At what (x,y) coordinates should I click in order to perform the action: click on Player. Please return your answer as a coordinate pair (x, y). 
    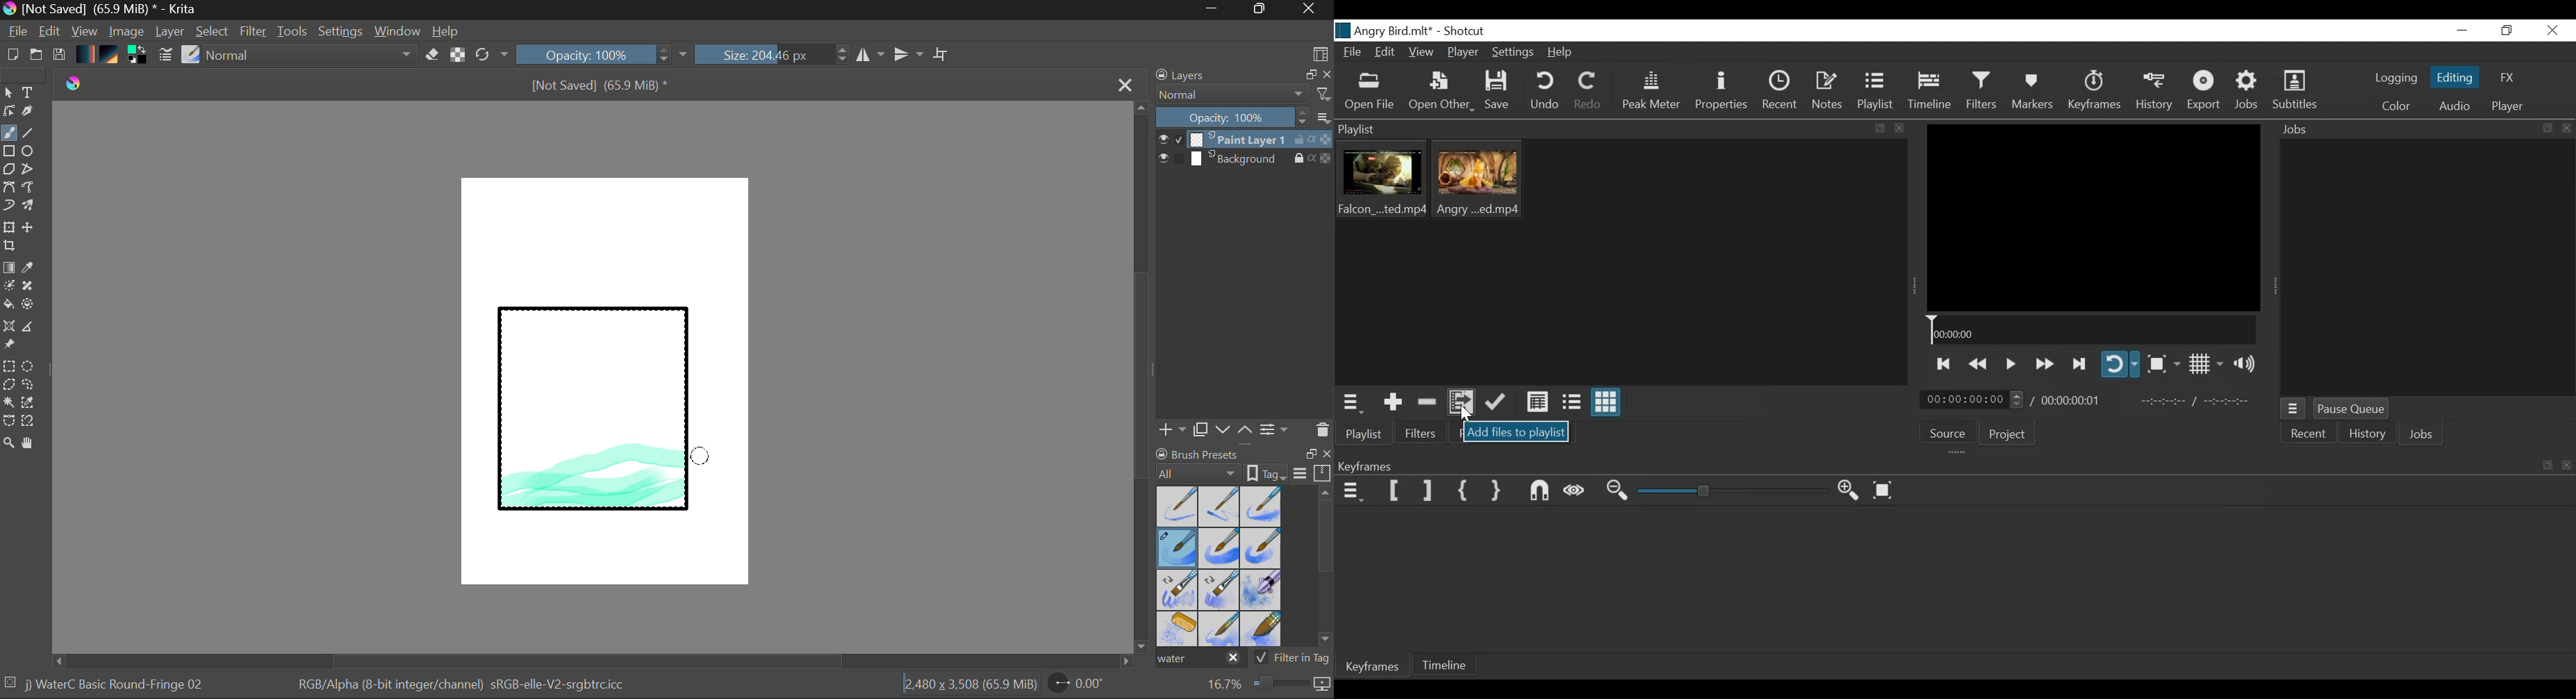
    Looking at the image, I should click on (1463, 52).